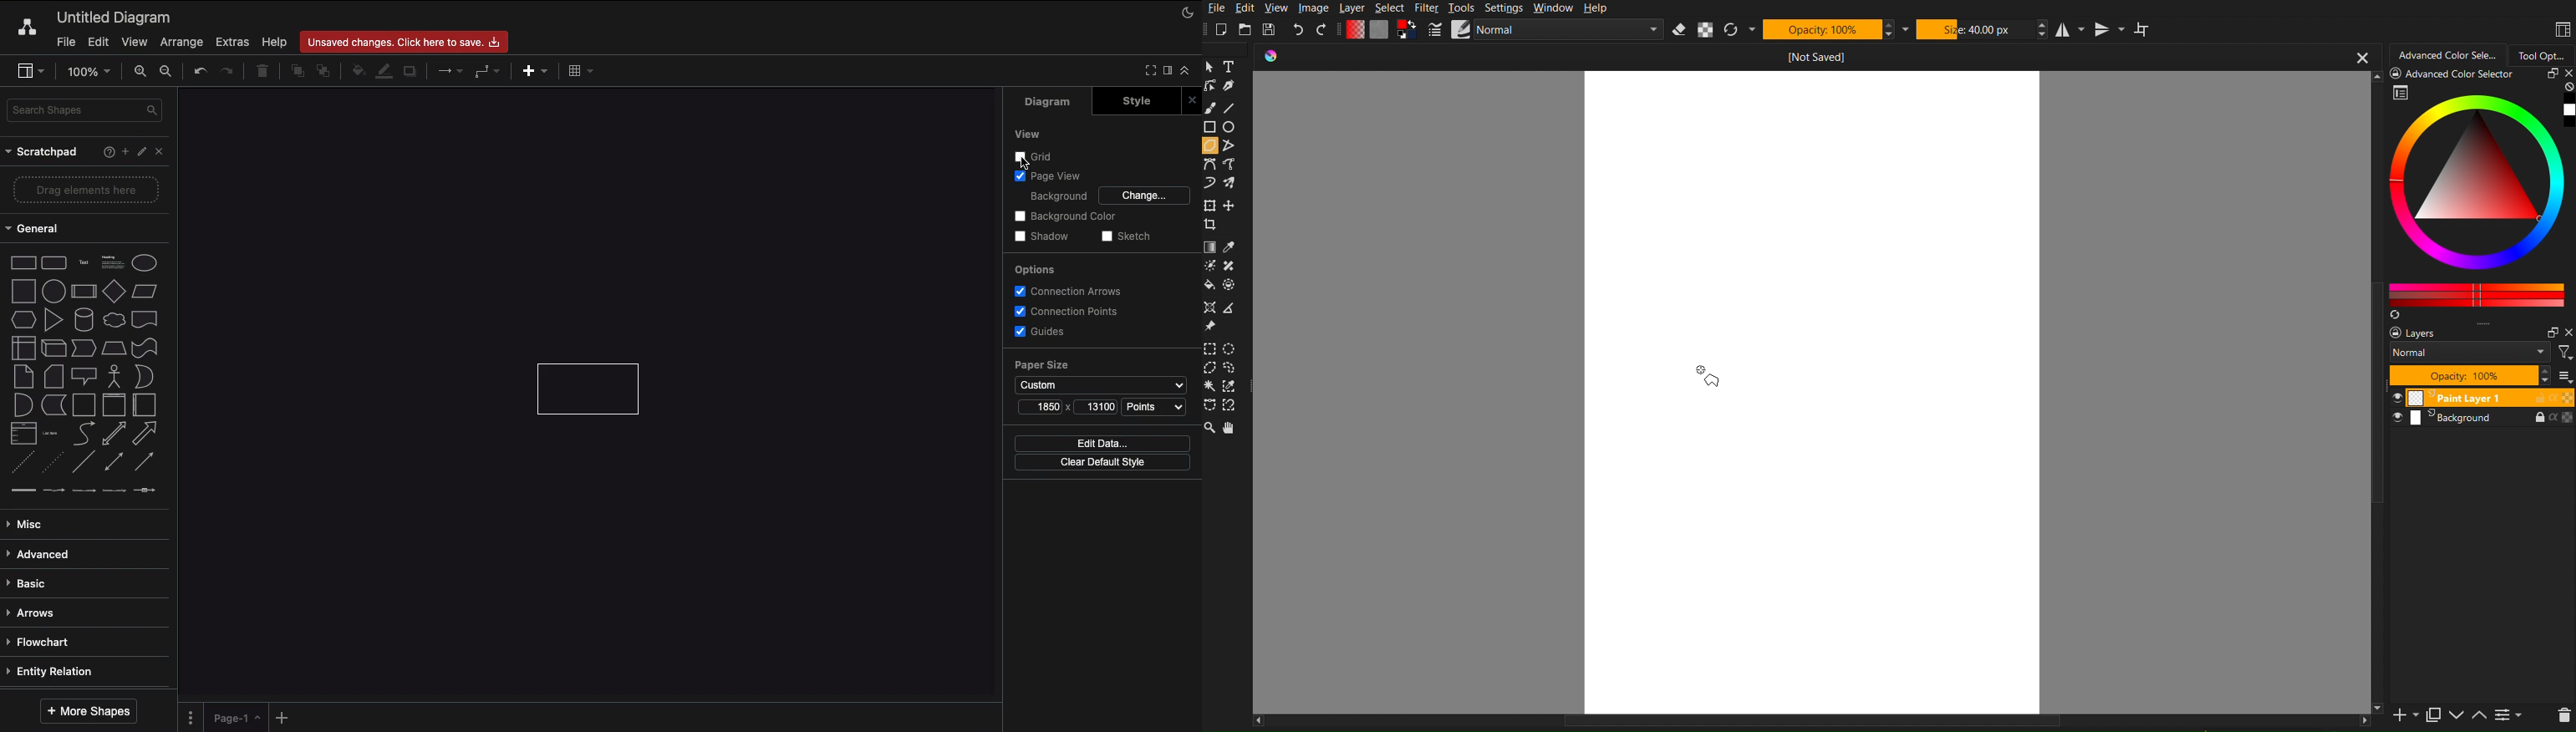 The height and width of the screenshot is (756, 2576). Describe the element at coordinates (2396, 316) in the screenshot. I see `create a list of colors from the image` at that location.